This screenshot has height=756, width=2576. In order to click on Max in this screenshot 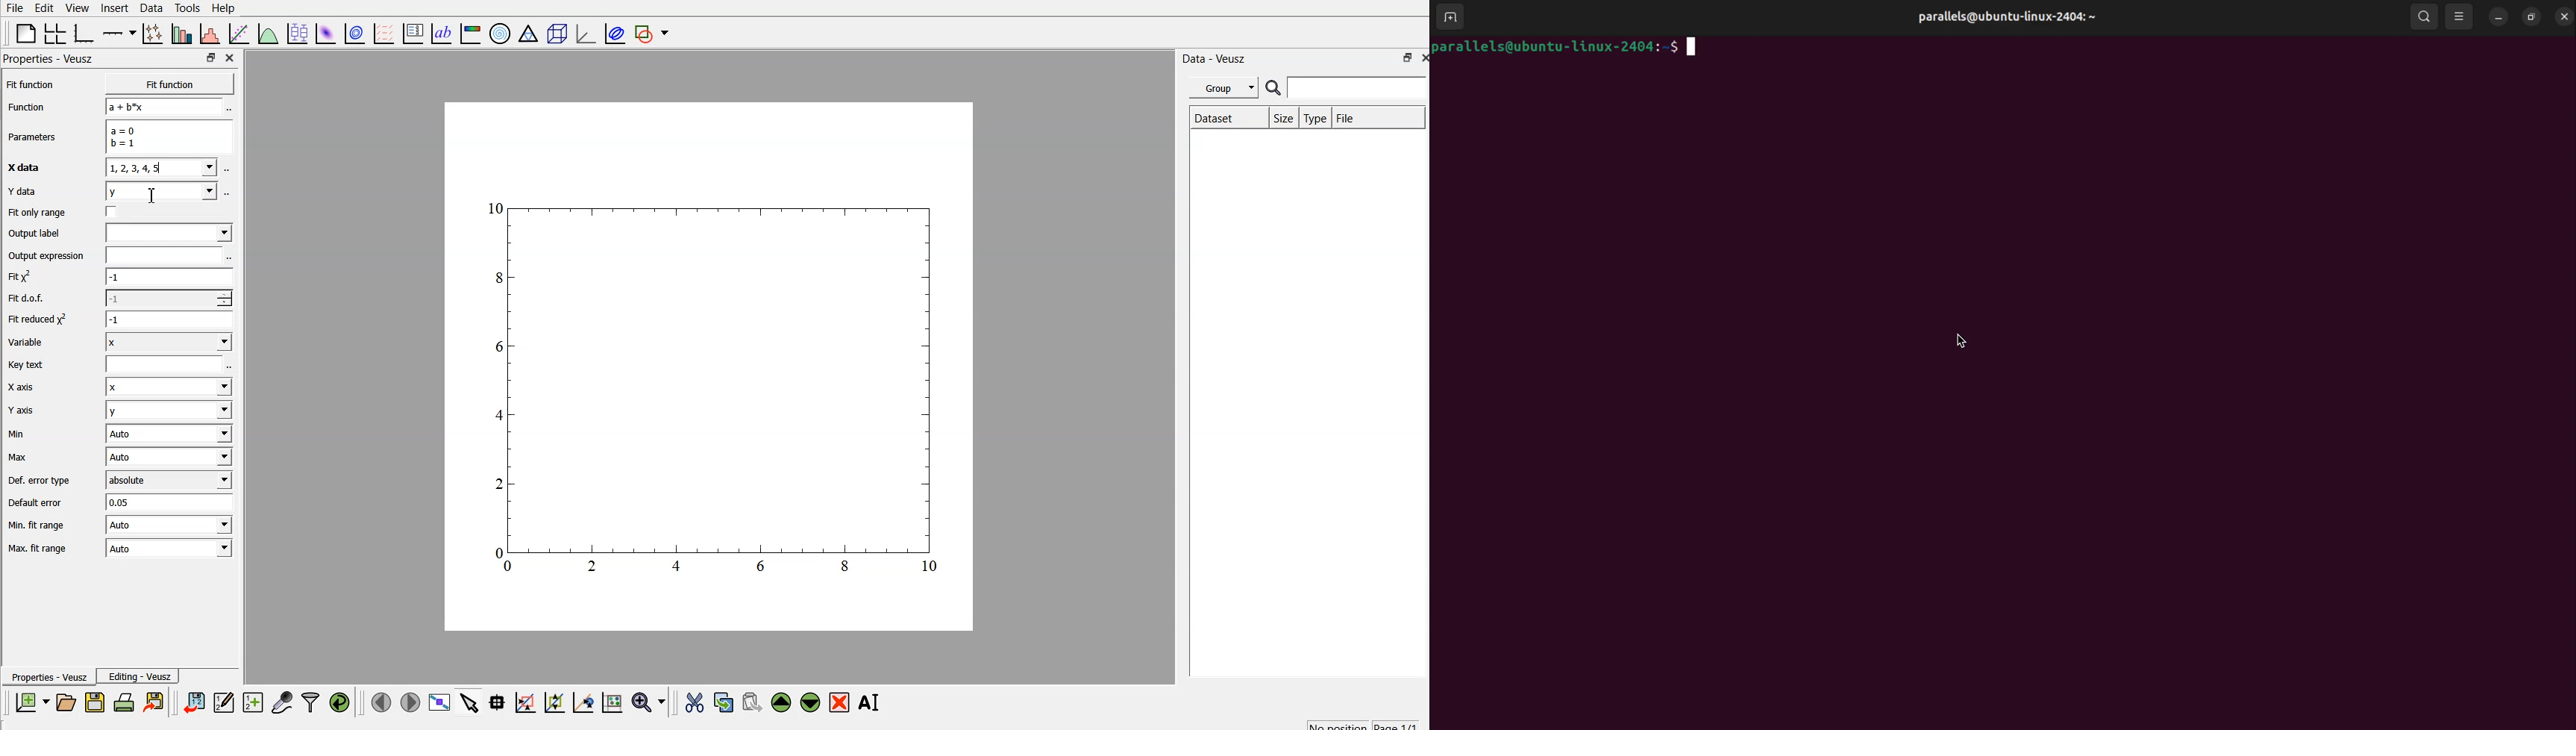, I will do `click(37, 458)`.